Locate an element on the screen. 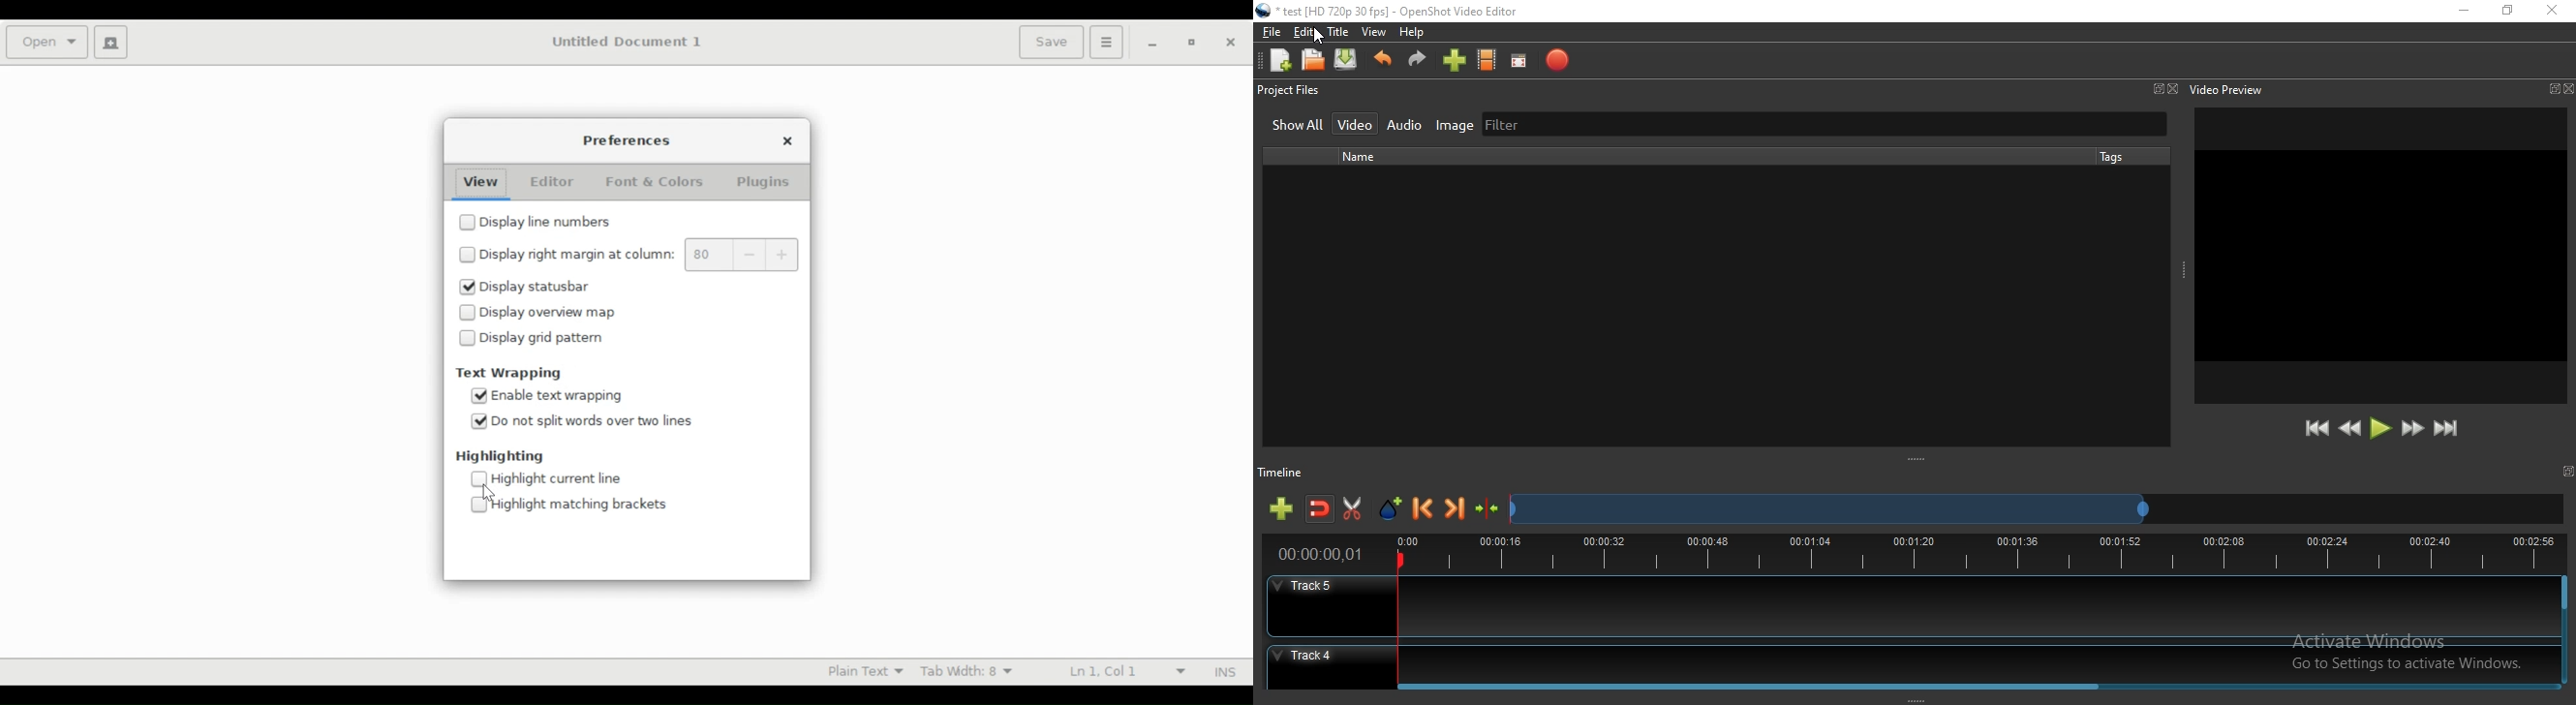  Line and Colum Preference is located at coordinates (1125, 672).